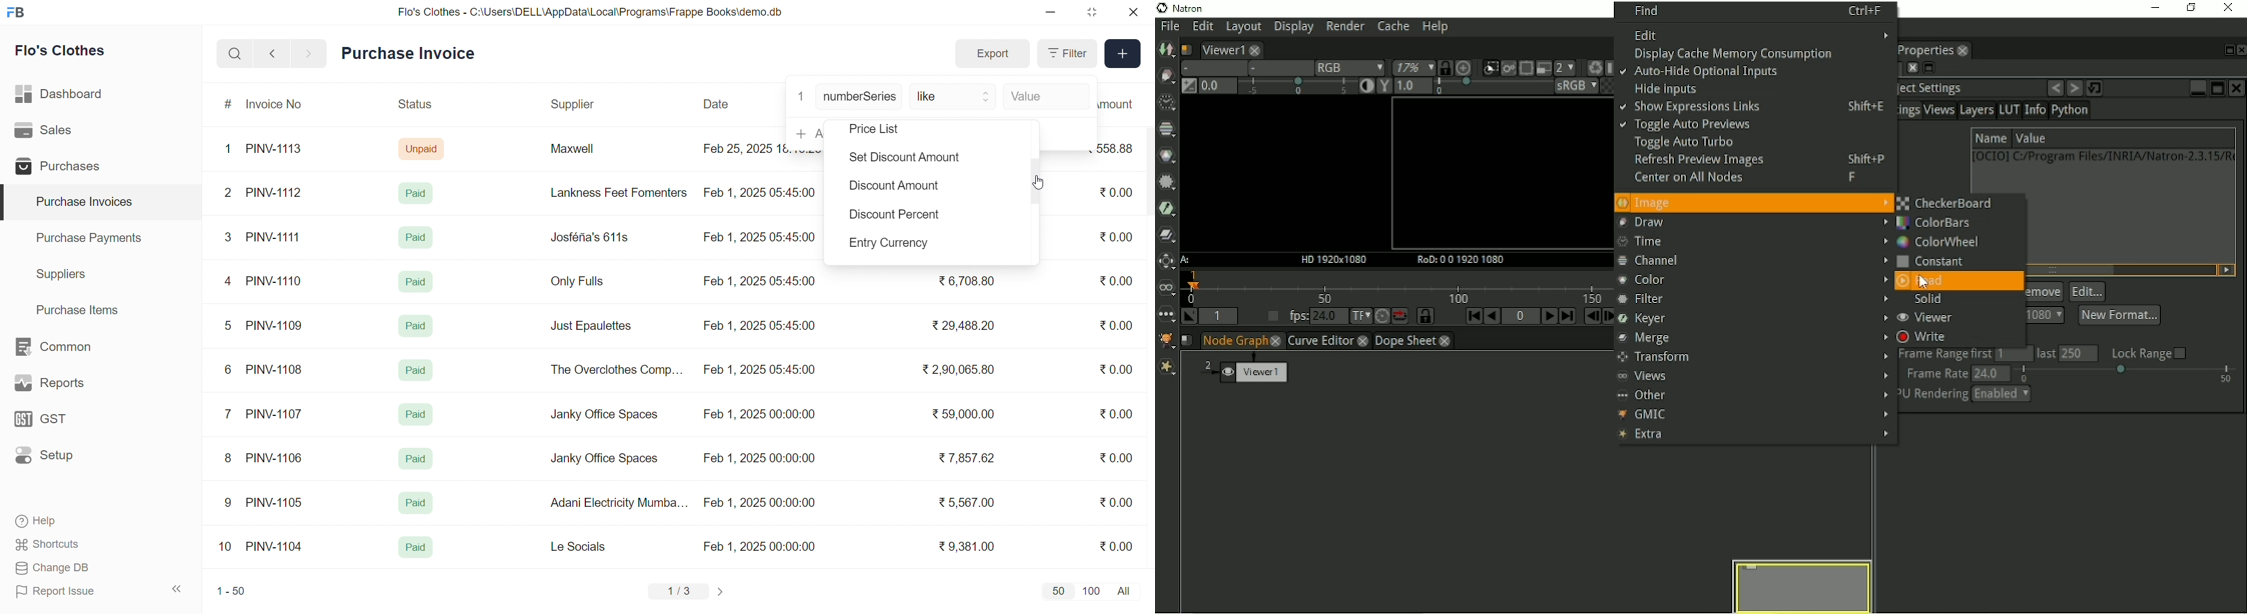 Image resolution: width=2268 pixels, height=616 pixels. Describe the element at coordinates (415, 281) in the screenshot. I see `Paid` at that location.